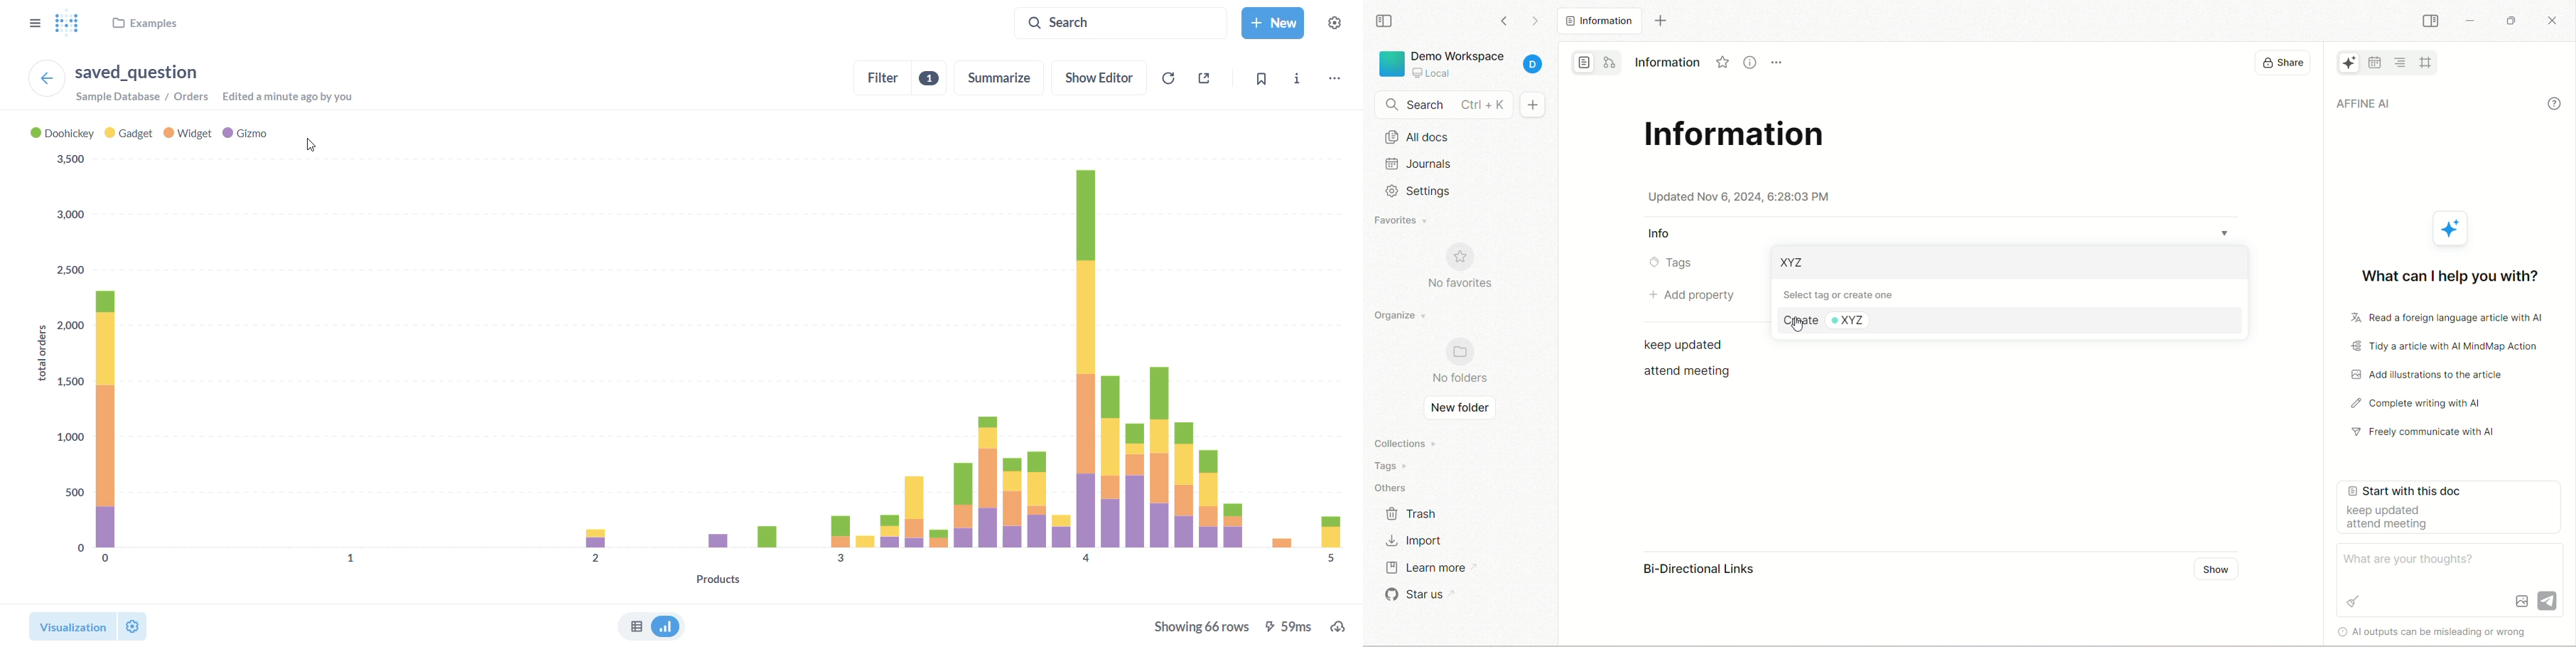 The image size is (2576, 672). What do you see at coordinates (1415, 595) in the screenshot?
I see `star us` at bounding box center [1415, 595].